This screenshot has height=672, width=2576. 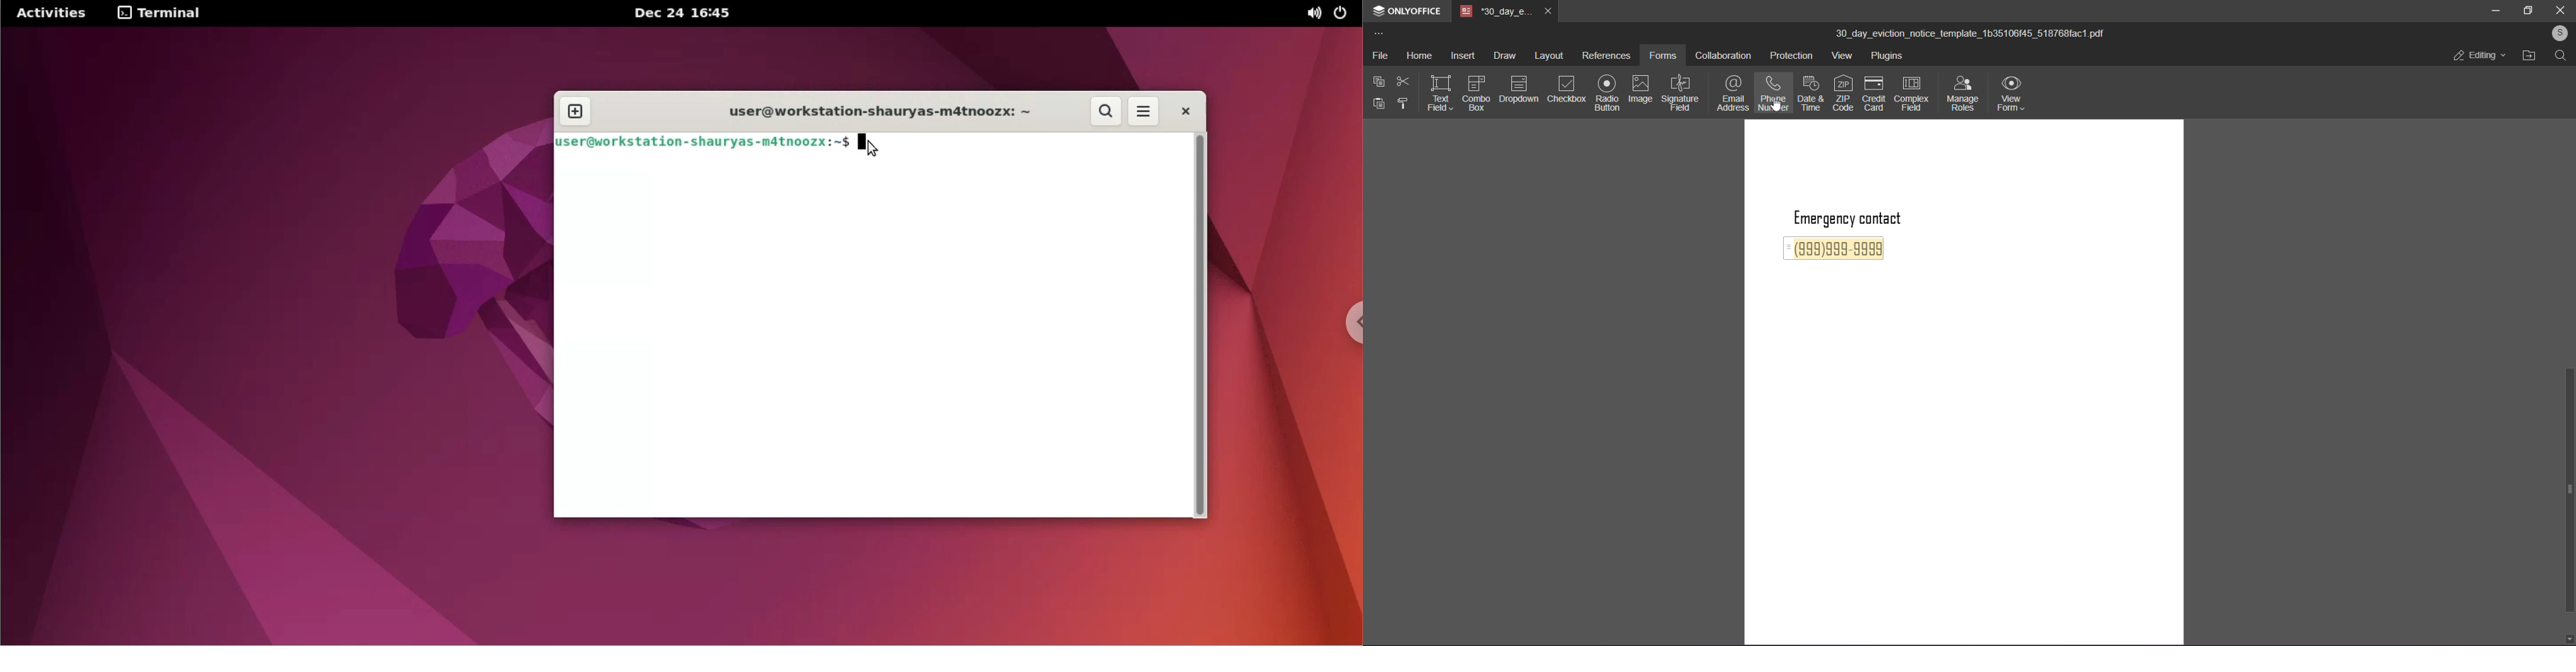 I want to click on radio button, so click(x=1607, y=94).